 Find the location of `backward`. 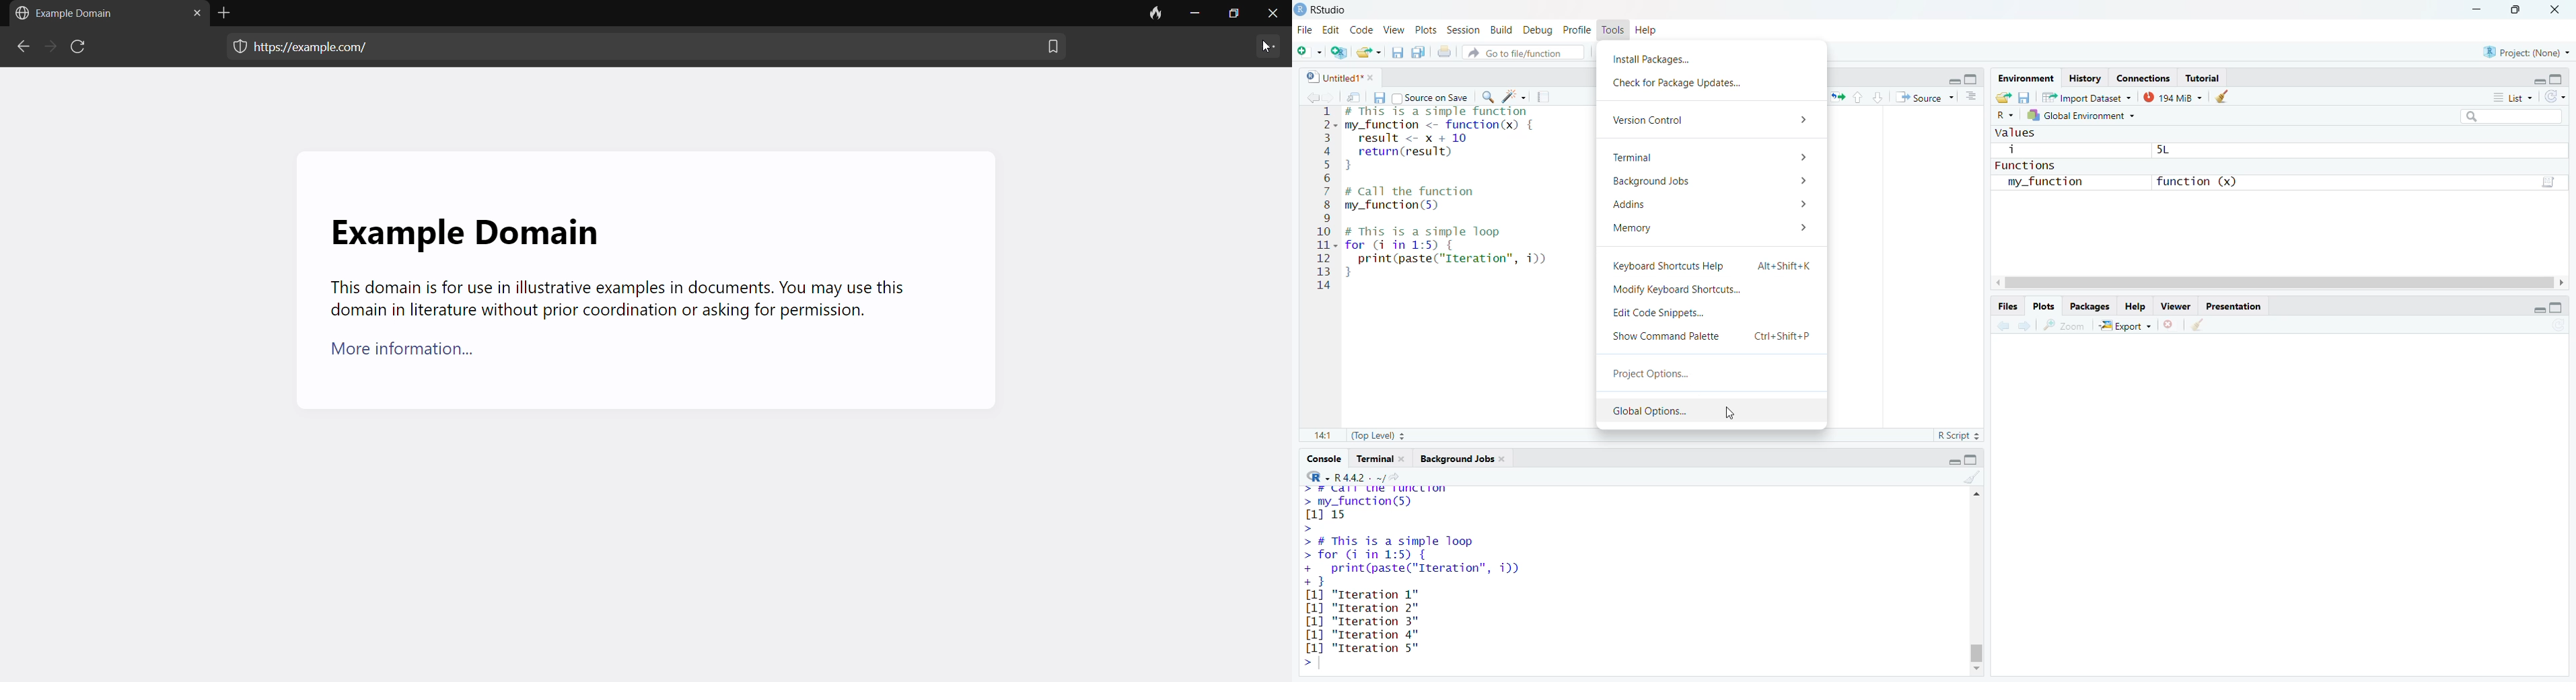

backward is located at coordinates (22, 48).